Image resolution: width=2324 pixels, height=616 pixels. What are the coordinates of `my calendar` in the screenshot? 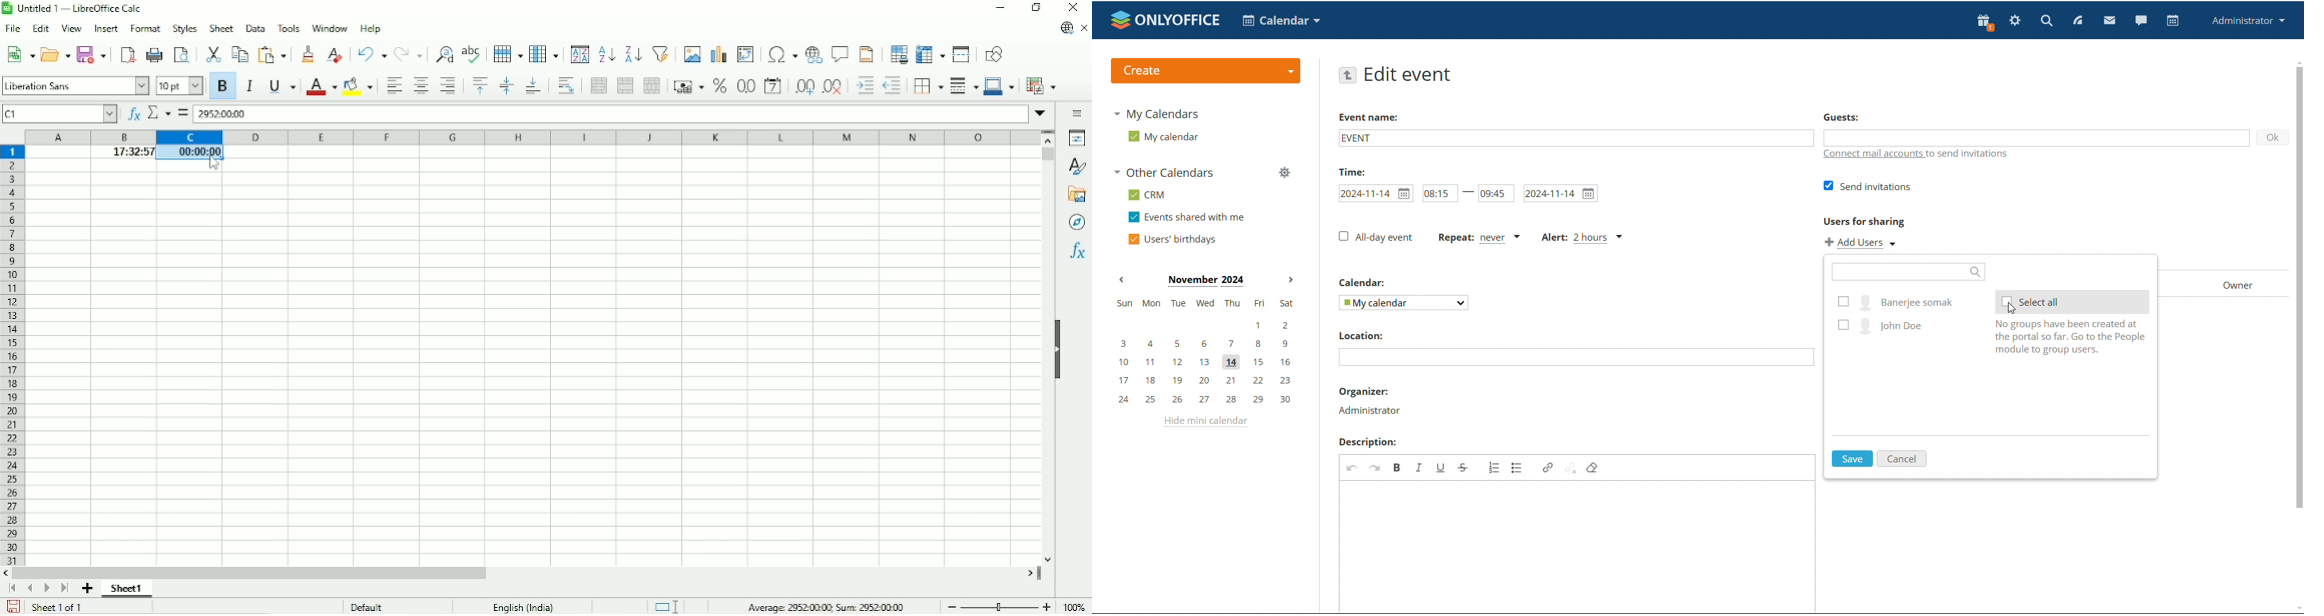 It's located at (1164, 136).